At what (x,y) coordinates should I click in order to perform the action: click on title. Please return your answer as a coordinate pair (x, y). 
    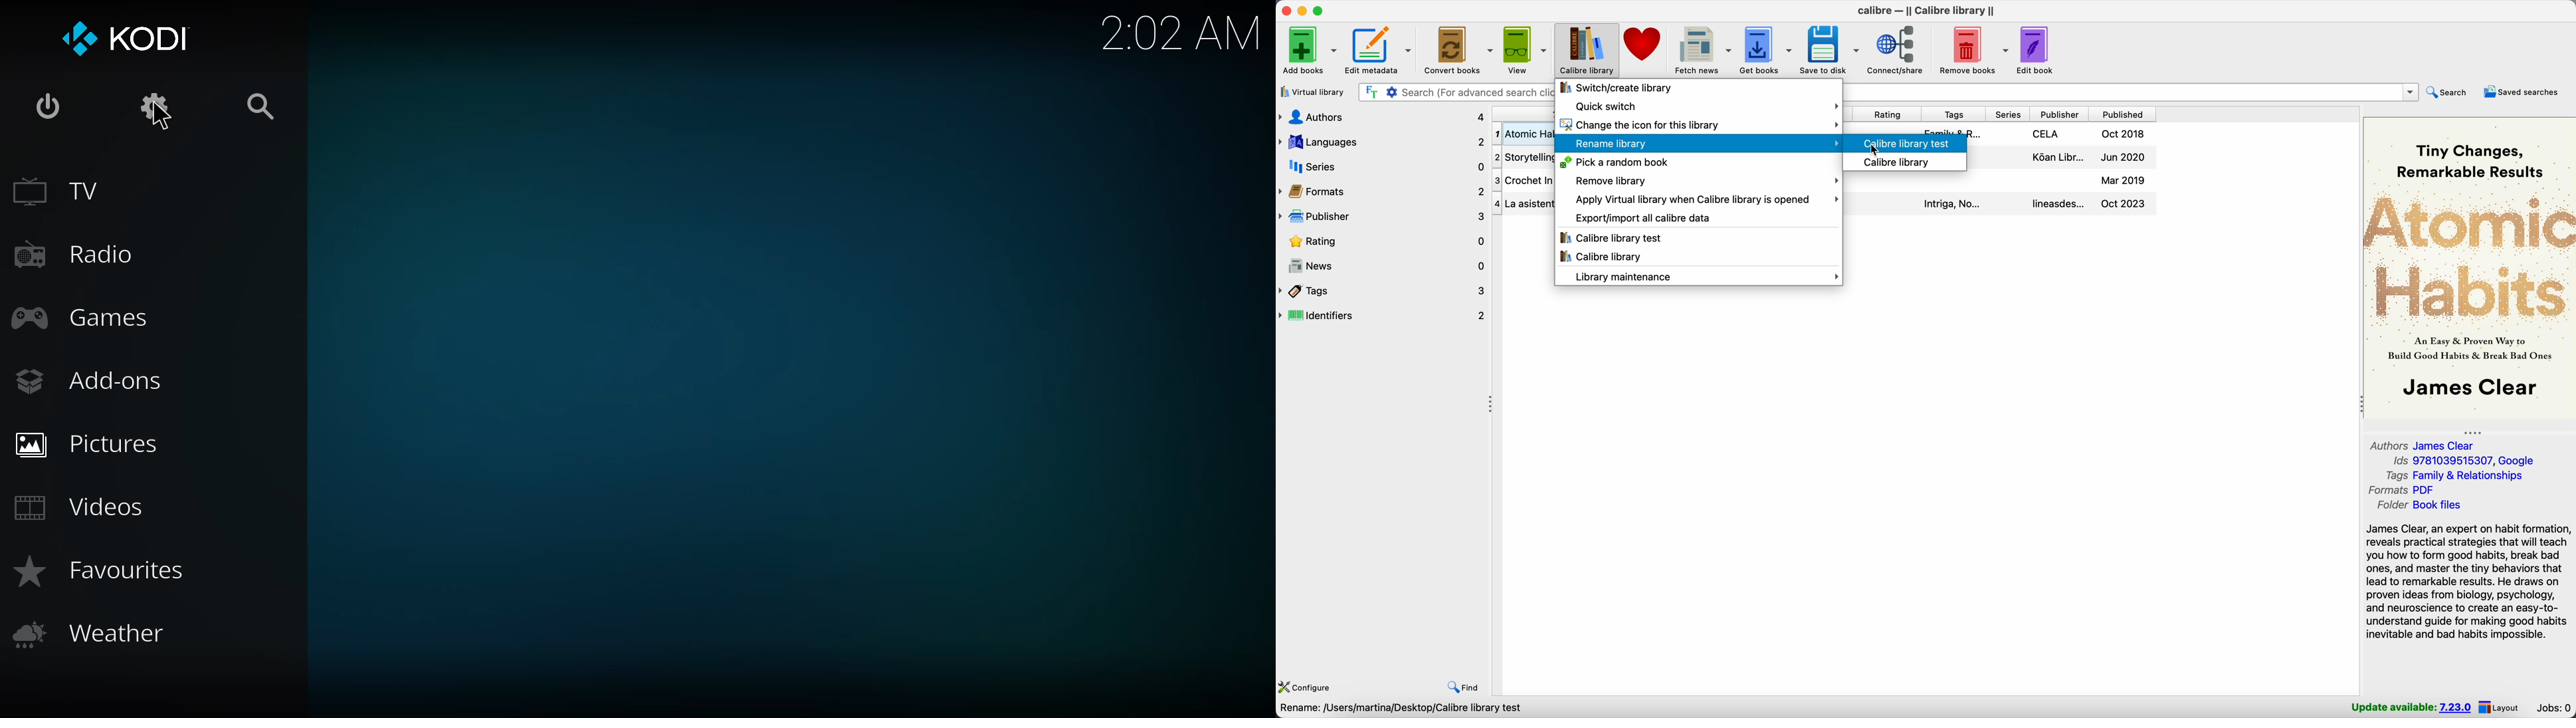
    Looking at the image, I should click on (1523, 114).